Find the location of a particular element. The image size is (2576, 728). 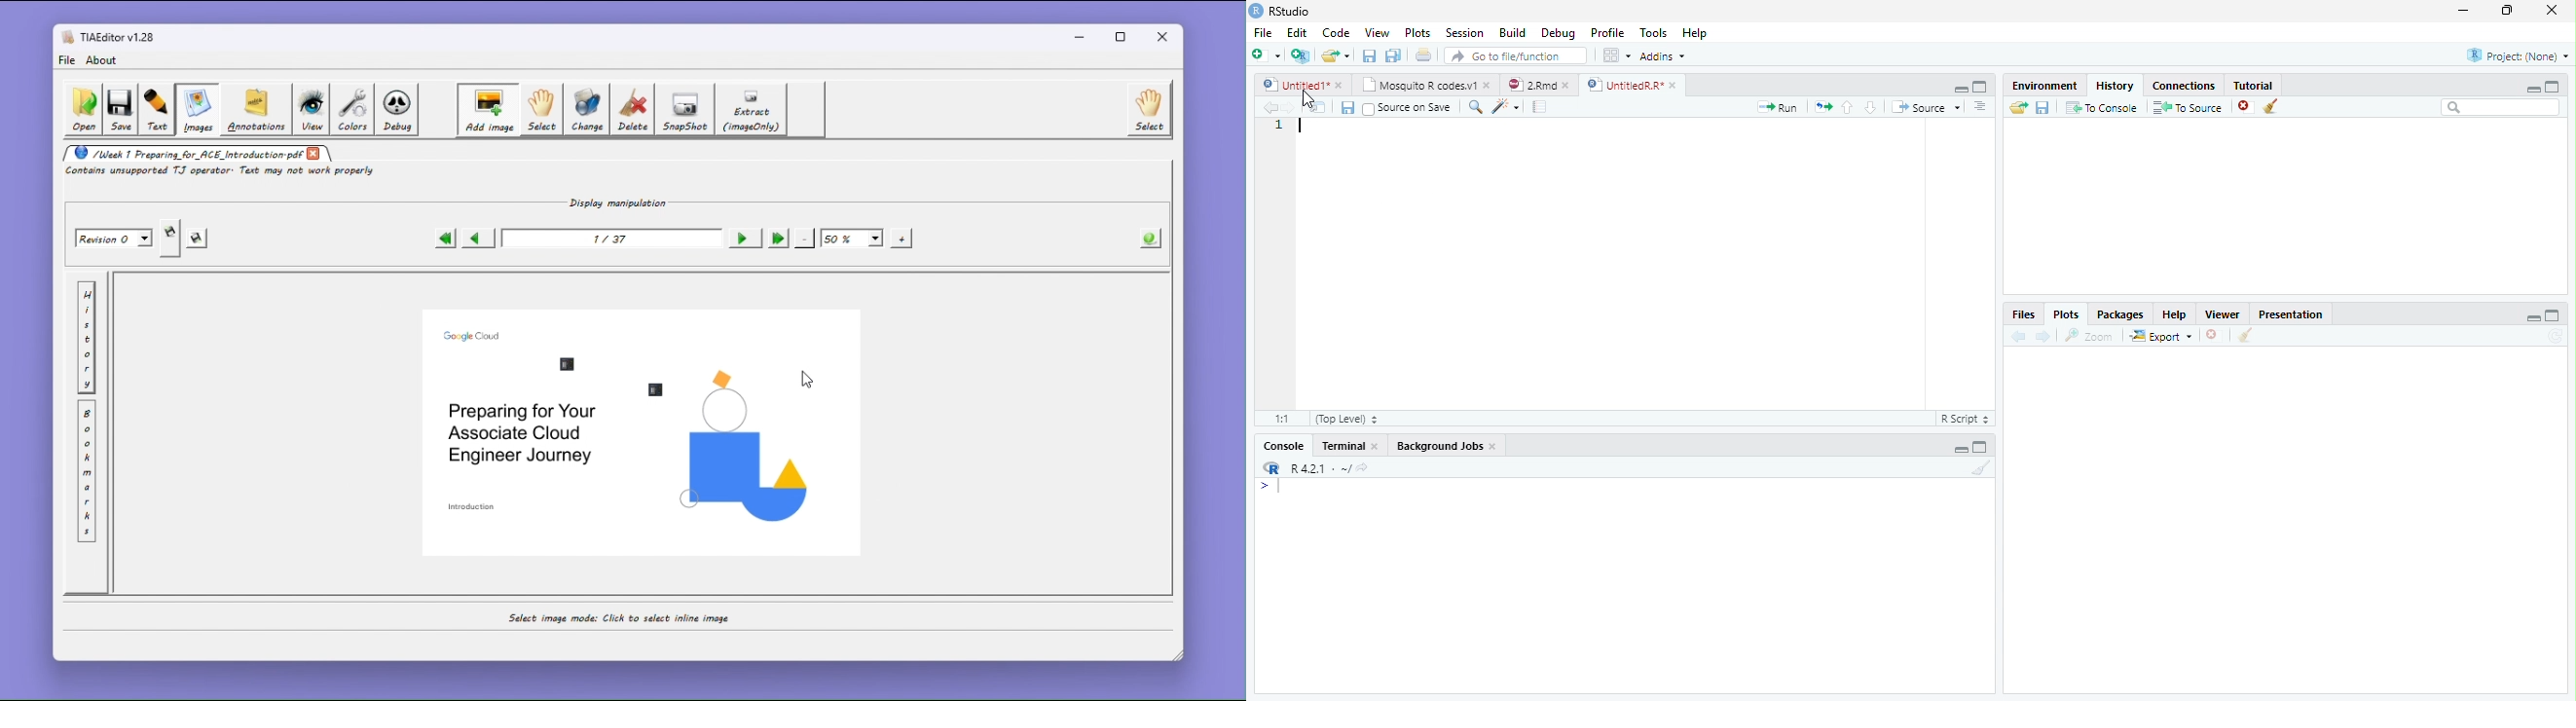

Maximize is located at coordinates (1980, 87).